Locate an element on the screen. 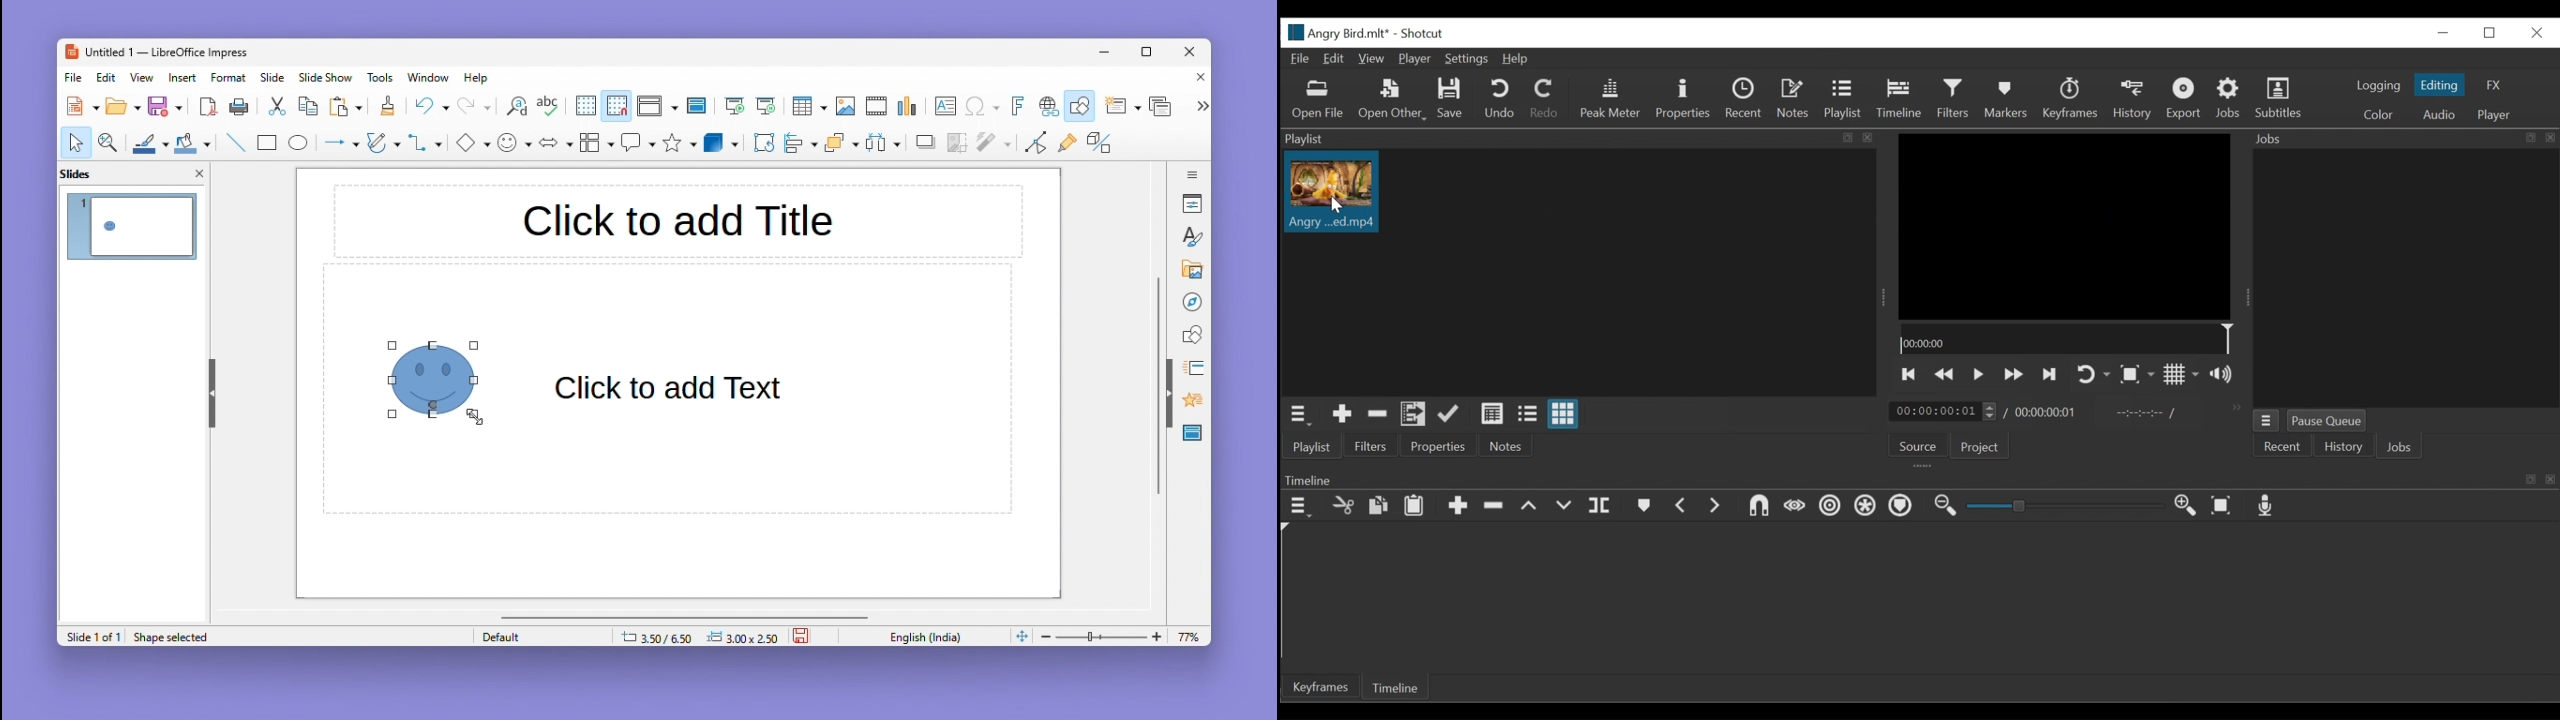 This screenshot has width=2576, height=728. Image is located at coordinates (845, 107).